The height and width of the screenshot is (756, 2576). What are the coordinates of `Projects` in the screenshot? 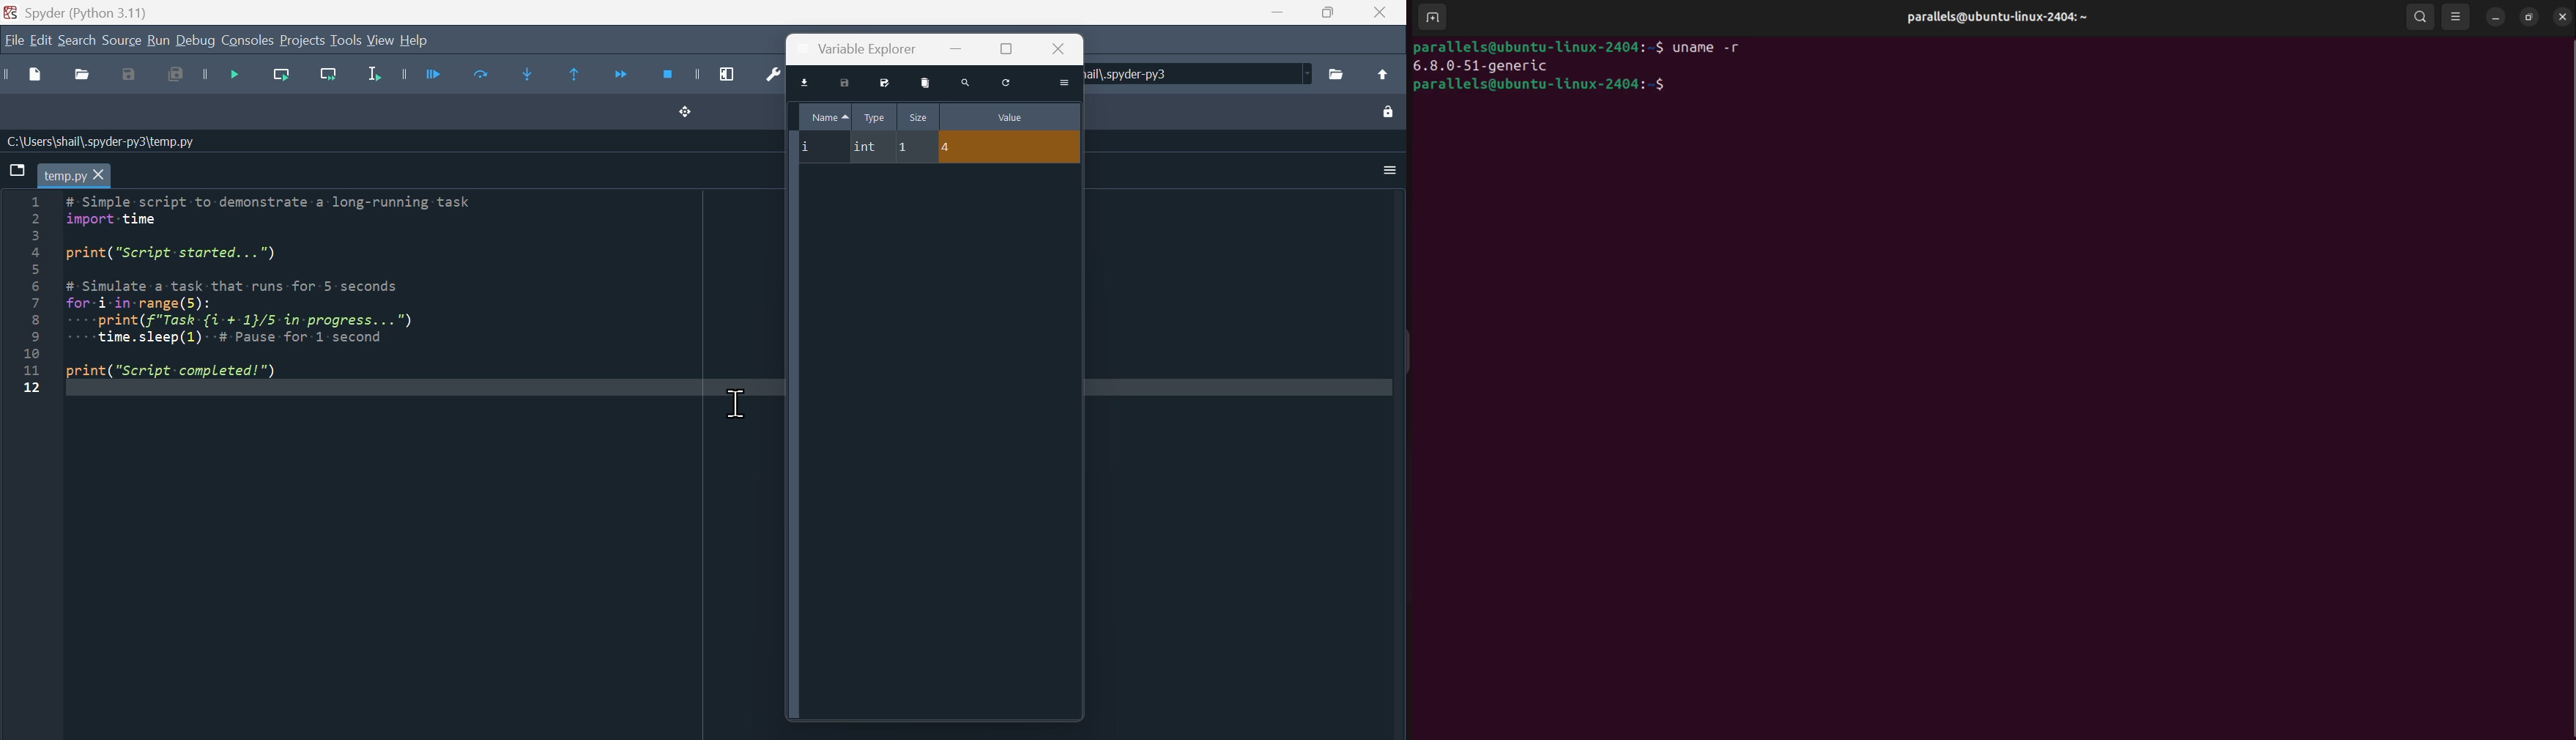 It's located at (302, 41).